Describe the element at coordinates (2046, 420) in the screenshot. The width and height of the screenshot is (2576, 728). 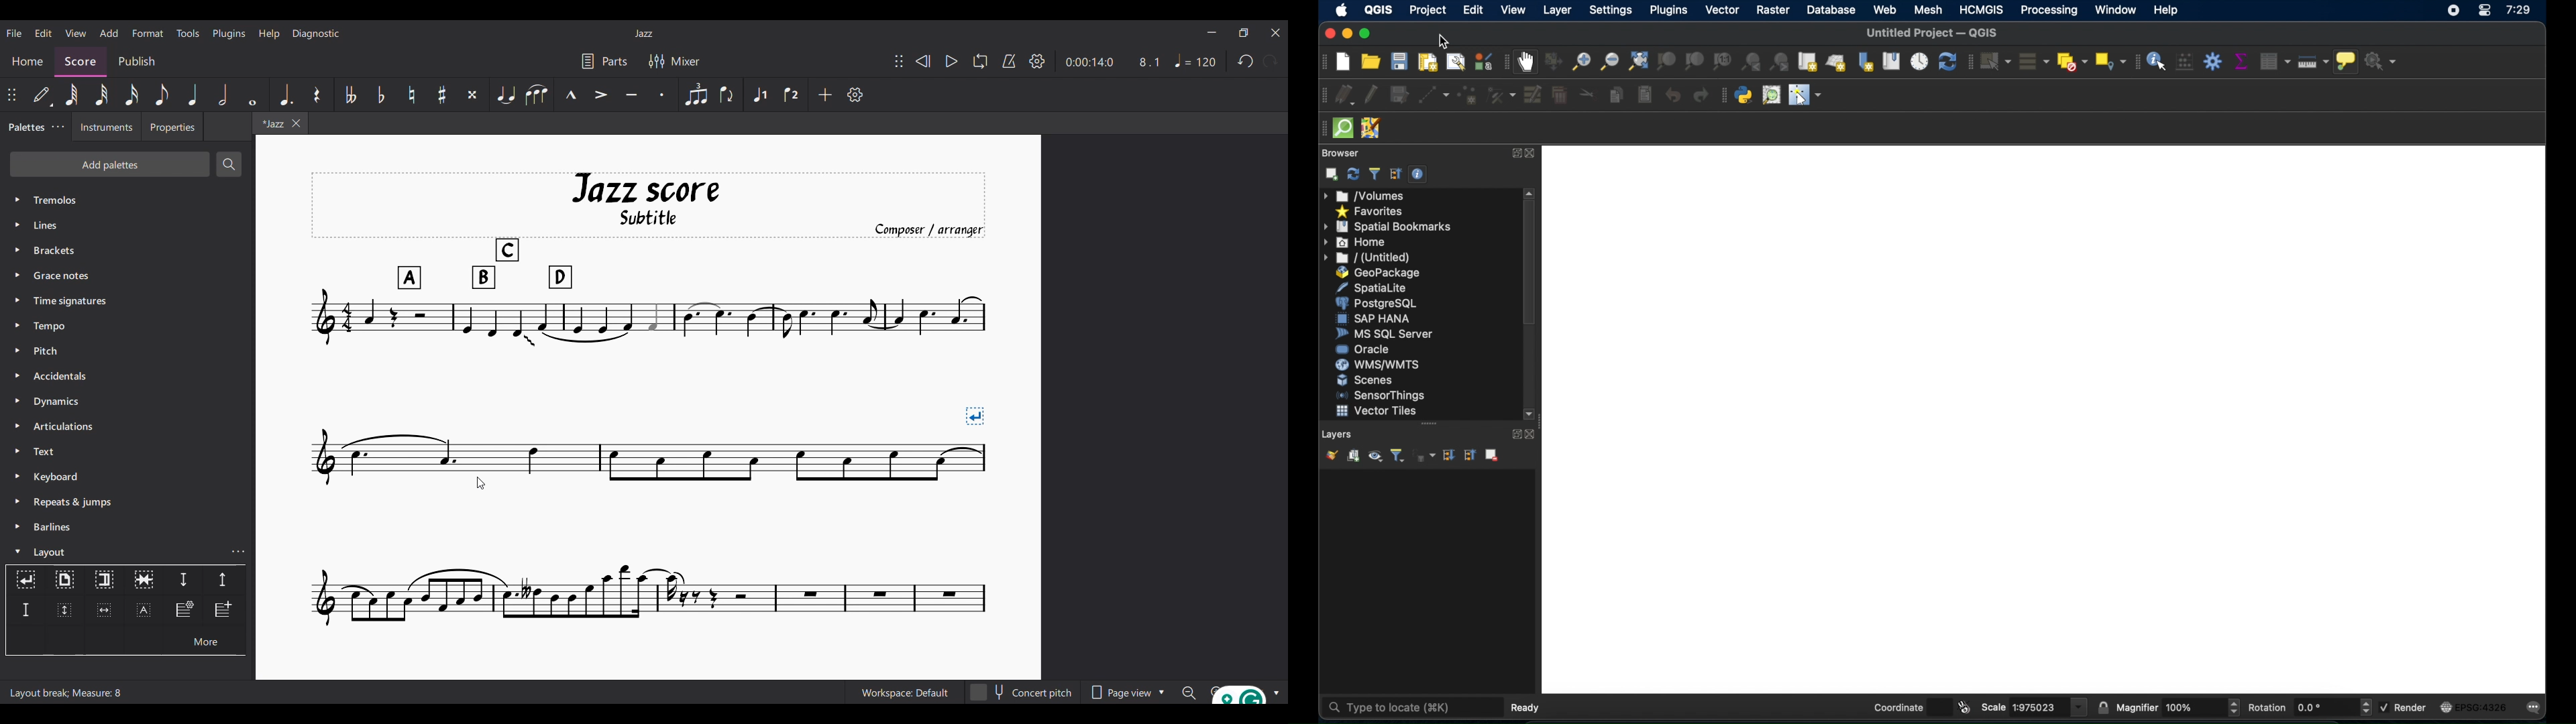
I see `blank project` at that location.